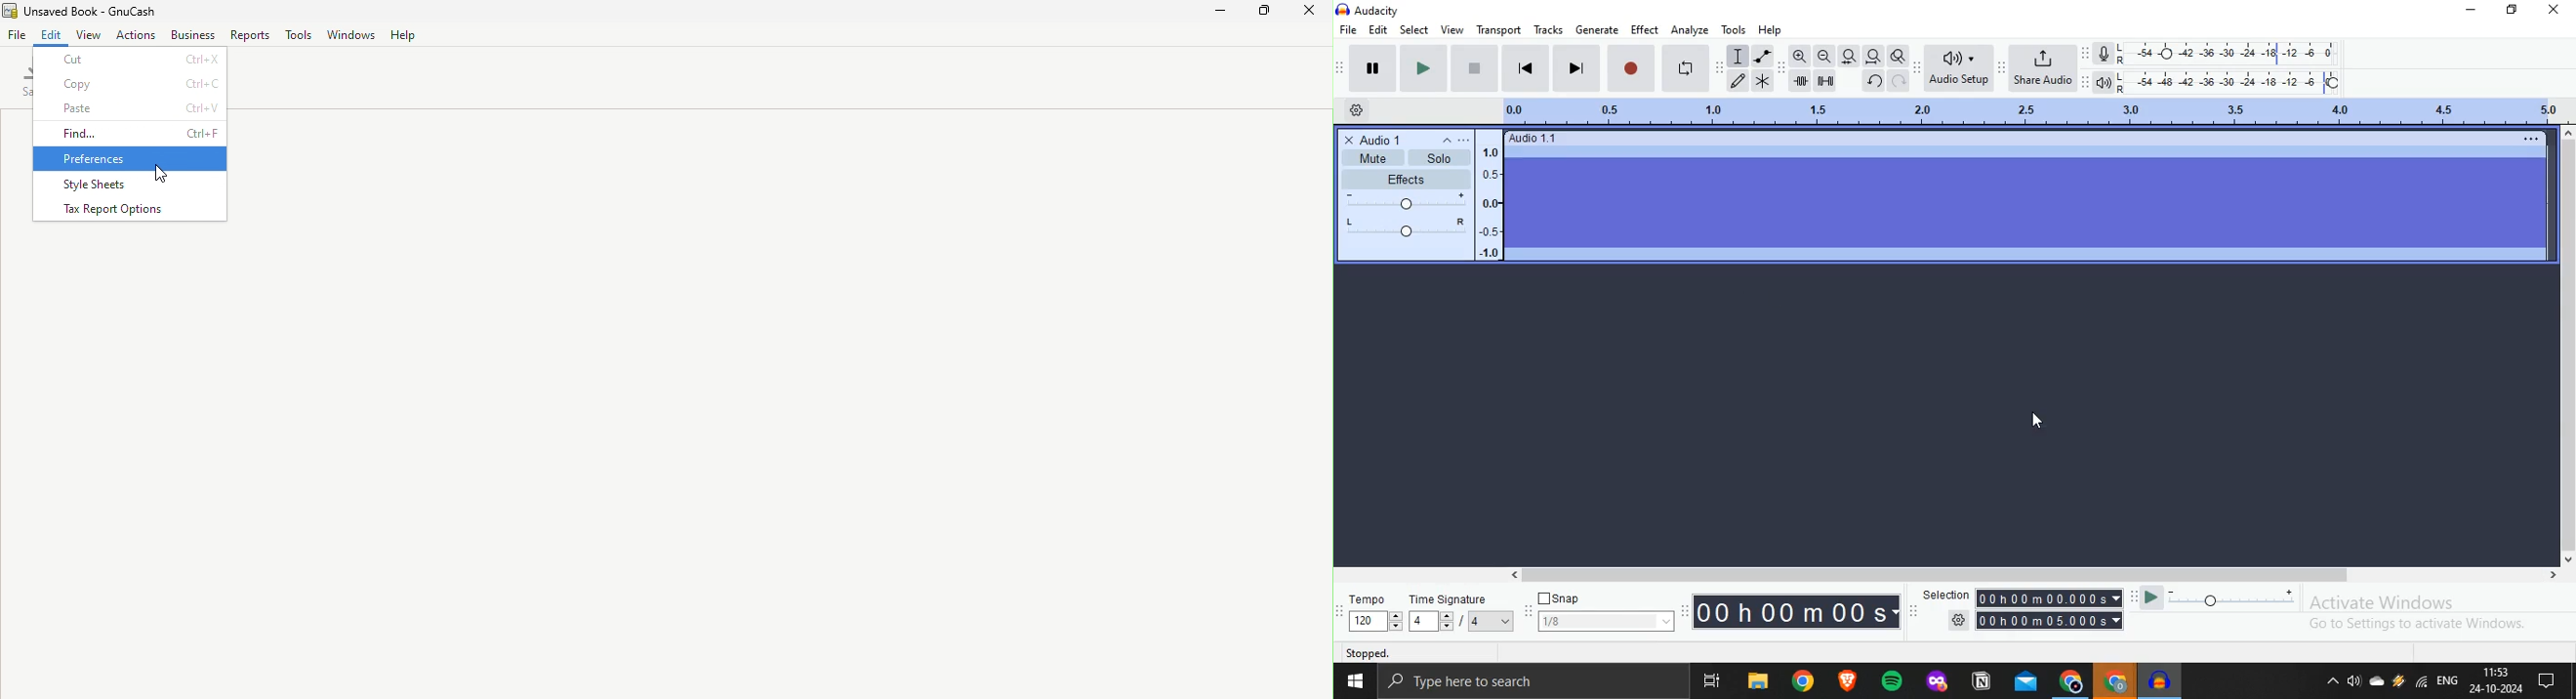  I want to click on Chat, so click(2556, 682).